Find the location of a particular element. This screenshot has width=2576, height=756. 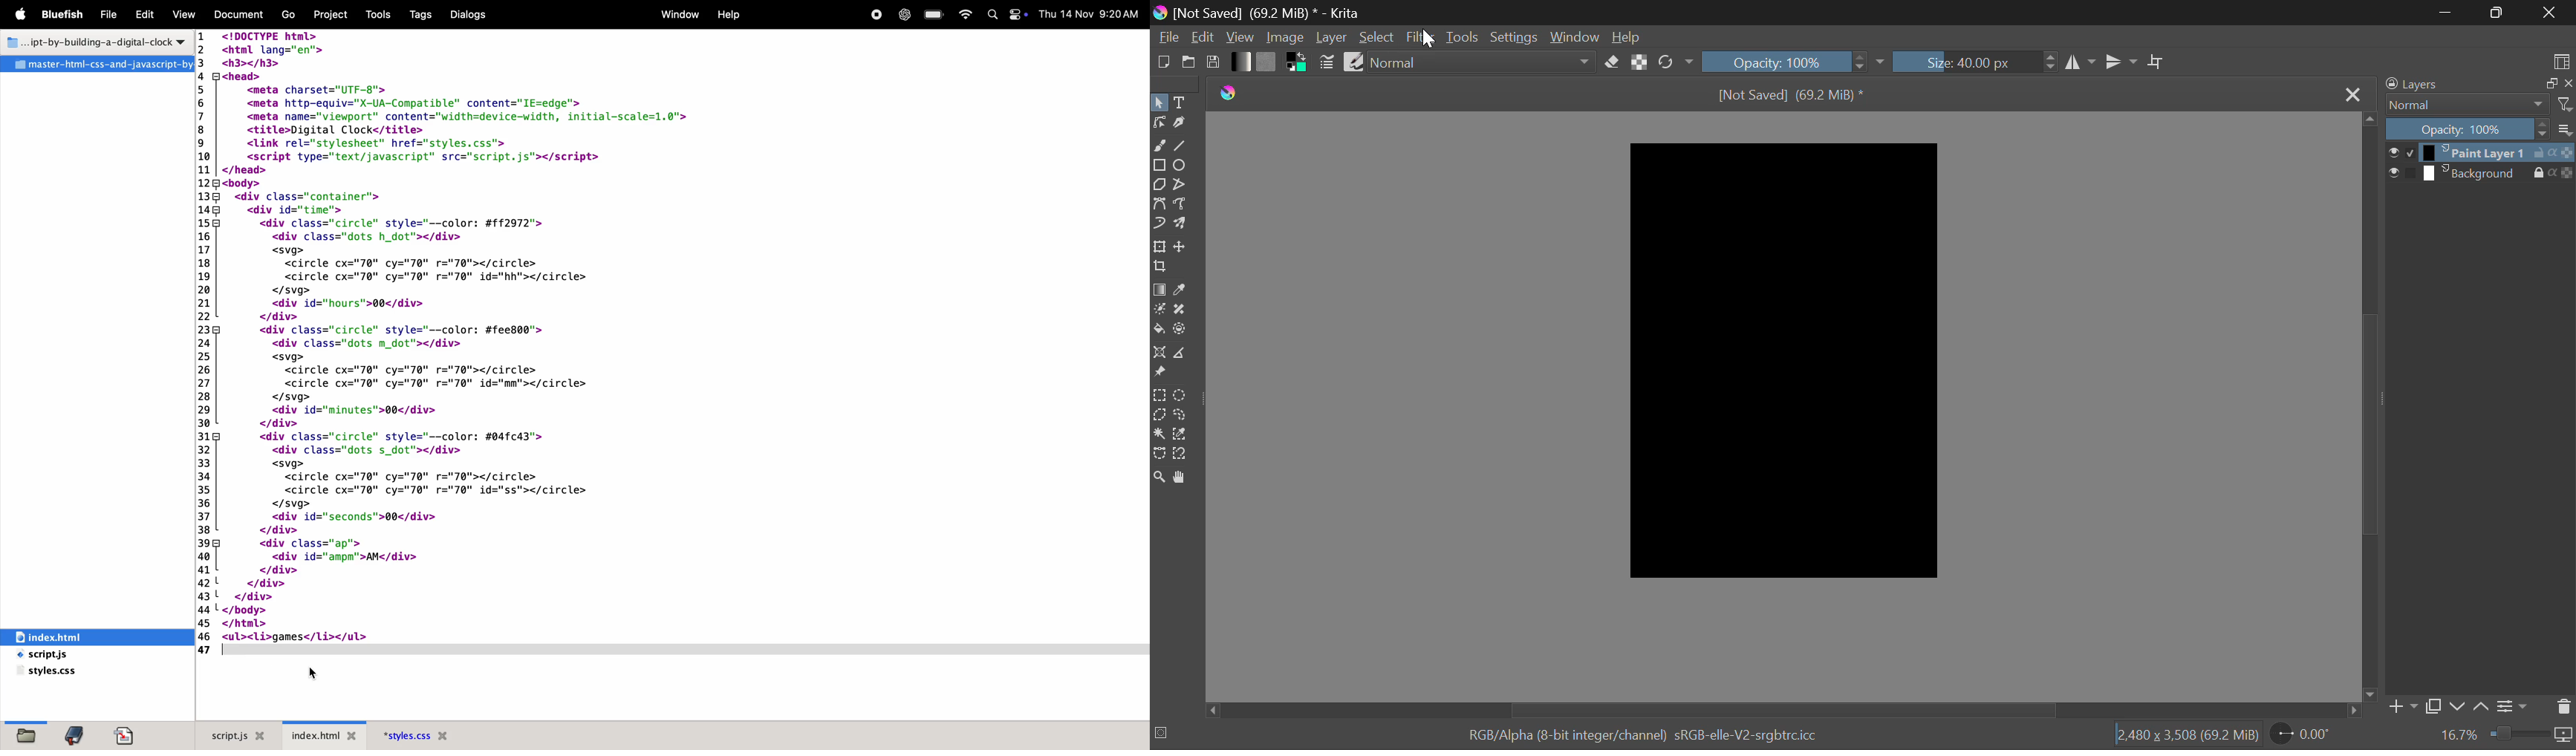

Calligraphic Tool is located at coordinates (1180, 124).